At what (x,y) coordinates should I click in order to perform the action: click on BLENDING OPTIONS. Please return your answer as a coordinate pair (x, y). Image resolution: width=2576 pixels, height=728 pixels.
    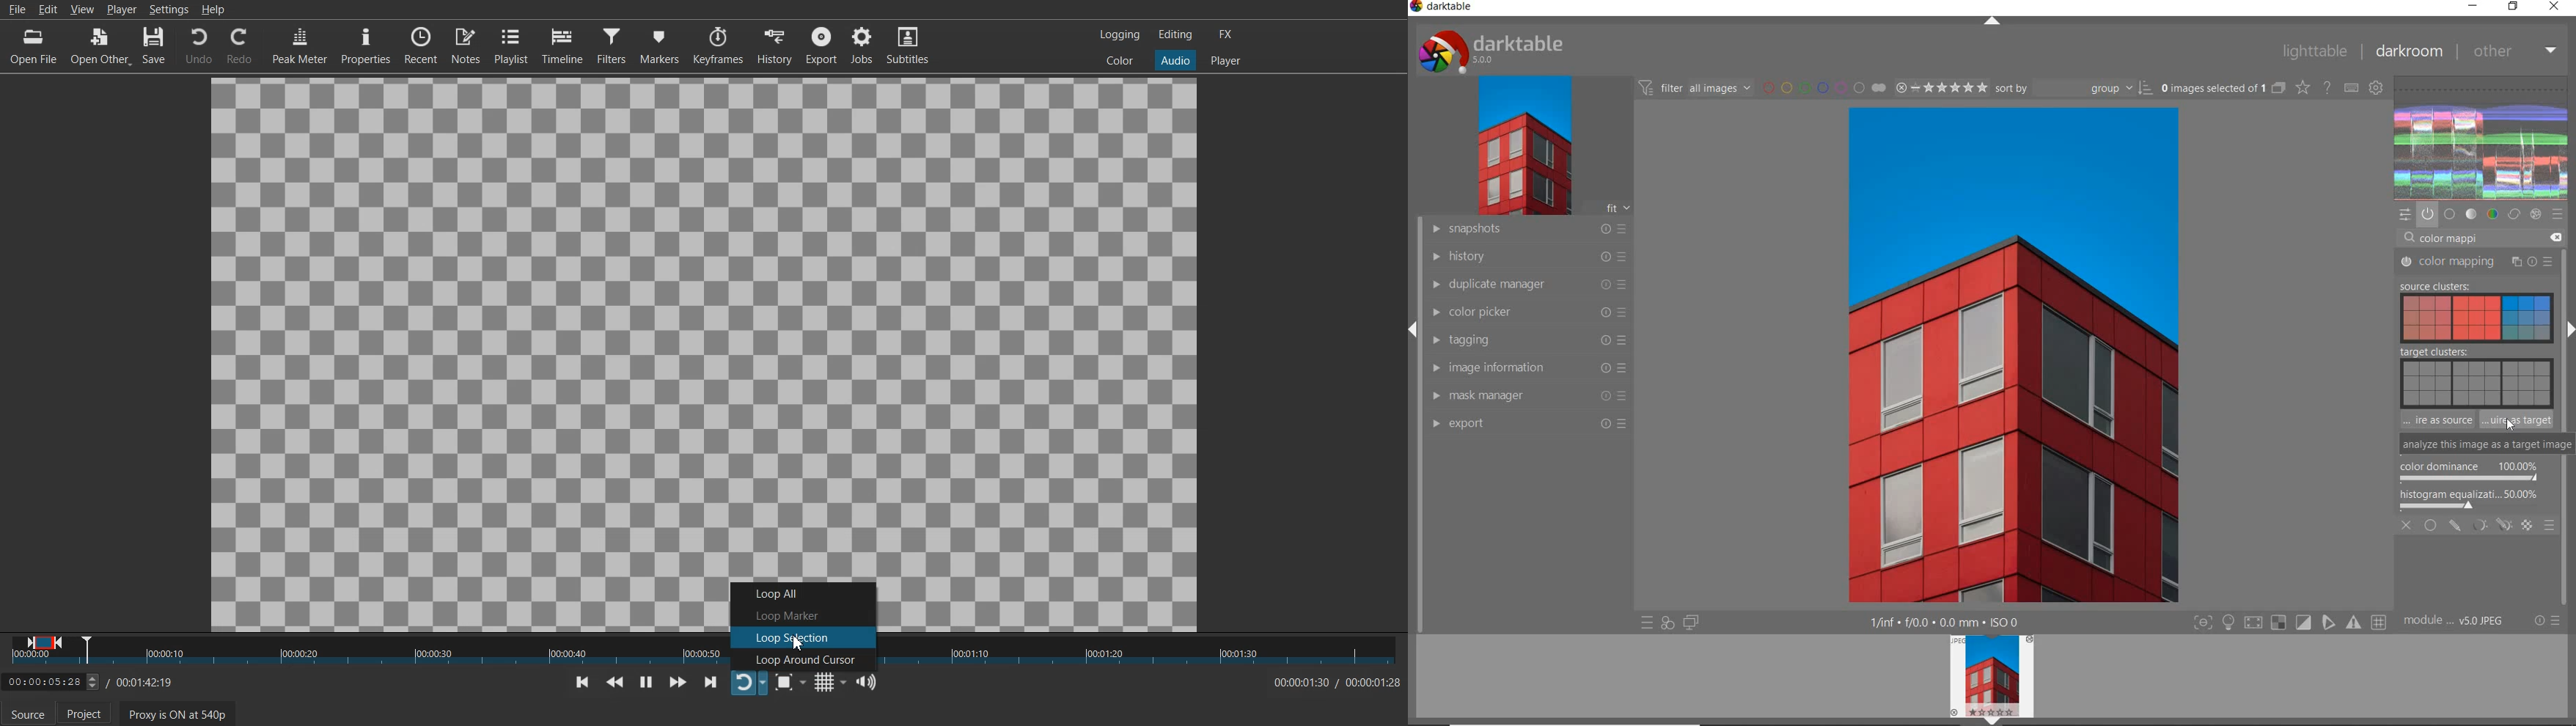
    Looking at the image, I should click on (2550, 526).